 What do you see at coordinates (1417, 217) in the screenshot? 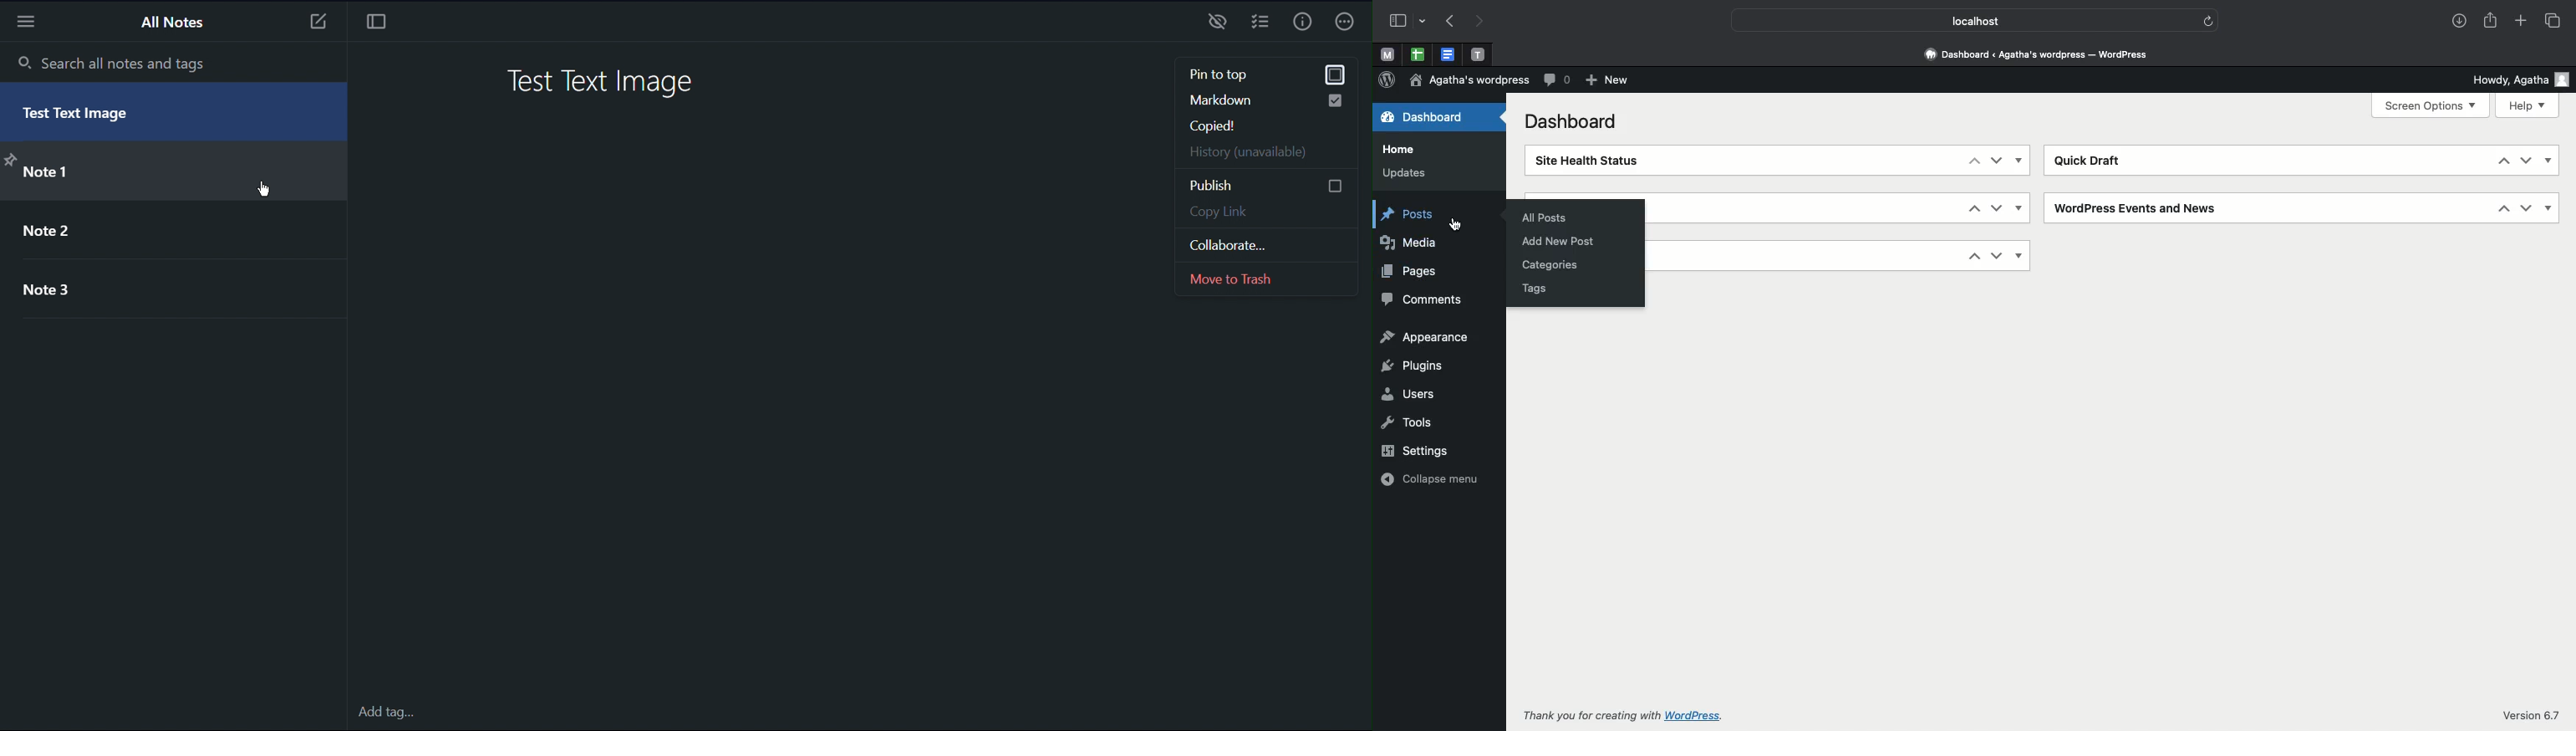
I see `Posts` at bounding box center [1417, 217].